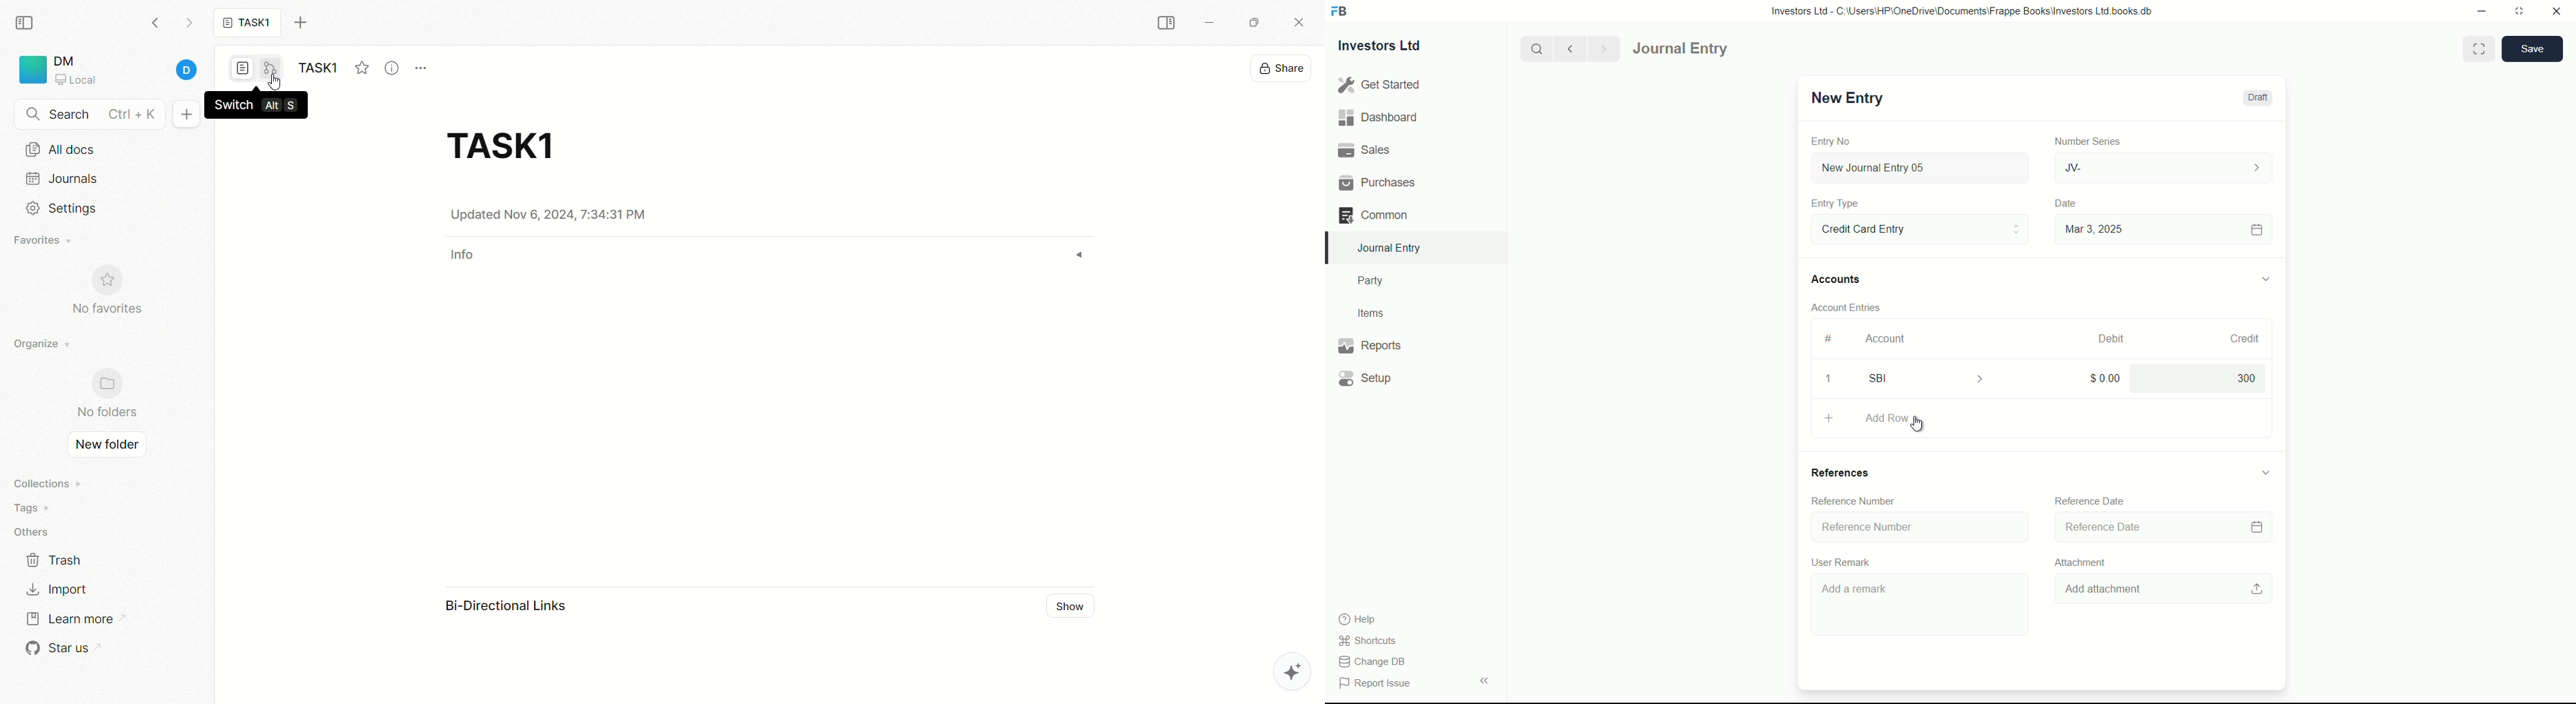 Image resolution: width=2576 pixels, height=728 pixels. What do you see at coordinates (1391, 48) in the screenshot?
I see `Investors Ltd` at bounding box center [1391, 48].